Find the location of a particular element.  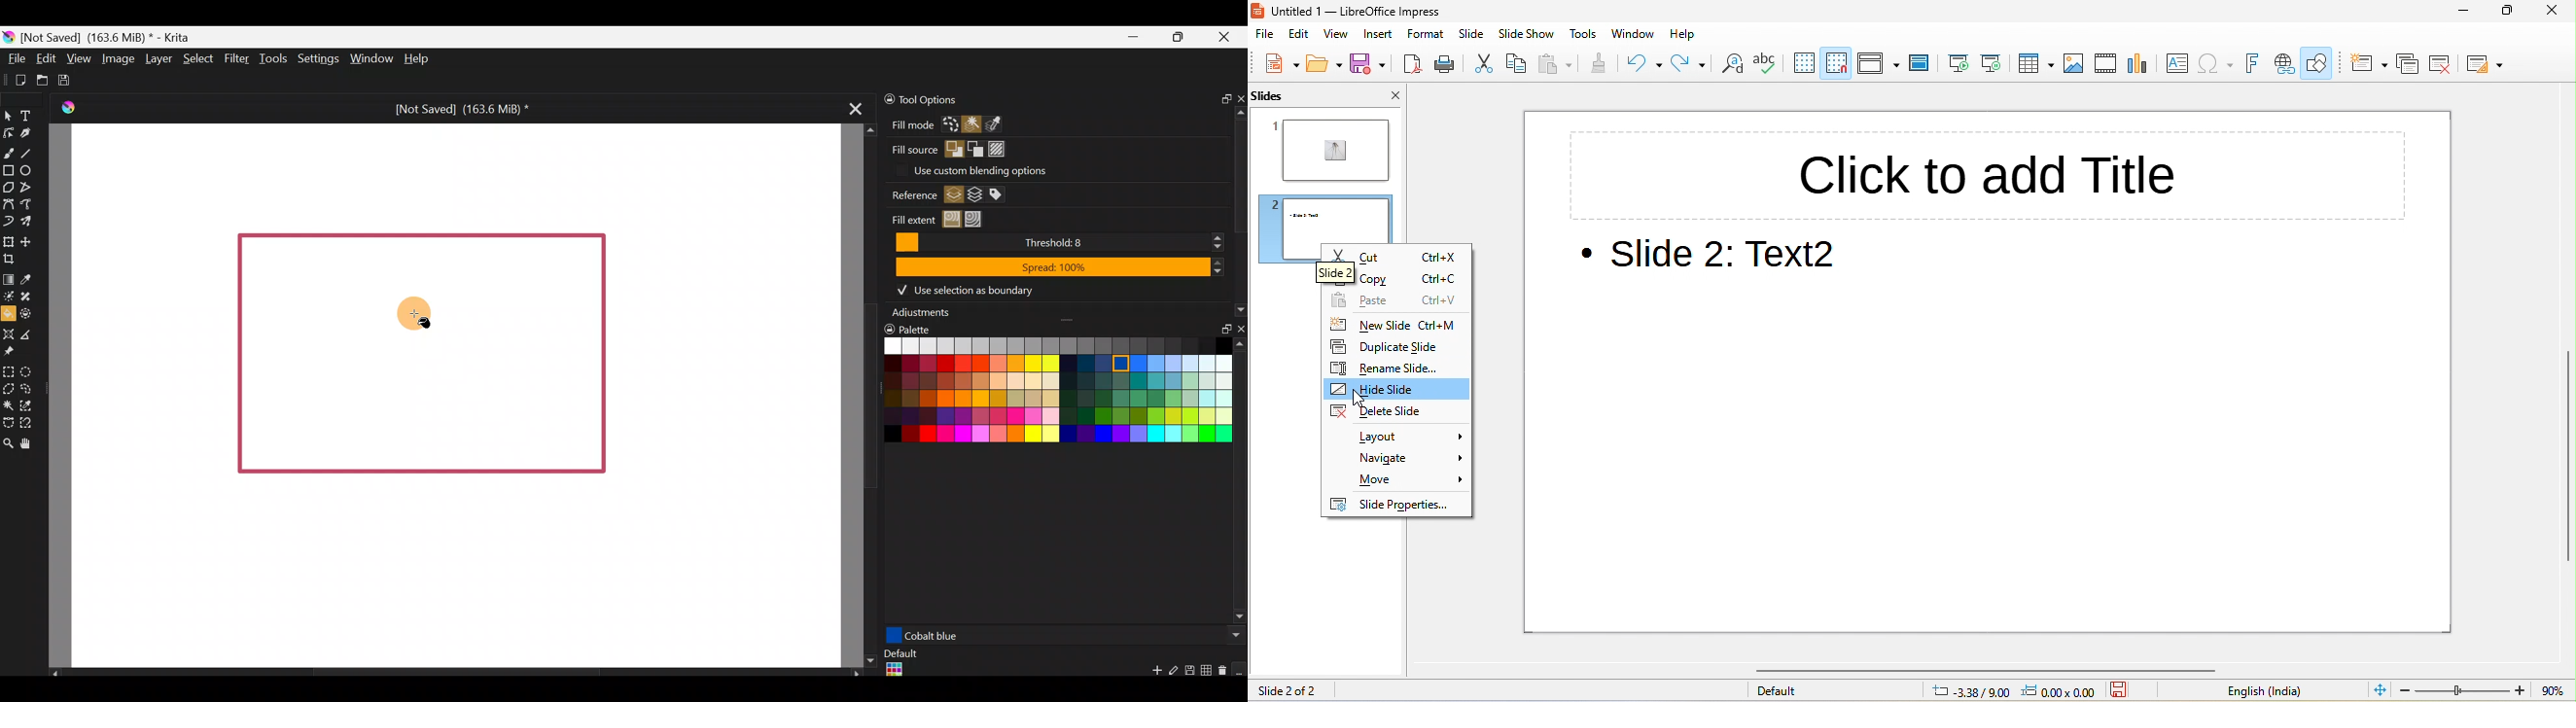

click to add title is located at coordinates (1987, 174).